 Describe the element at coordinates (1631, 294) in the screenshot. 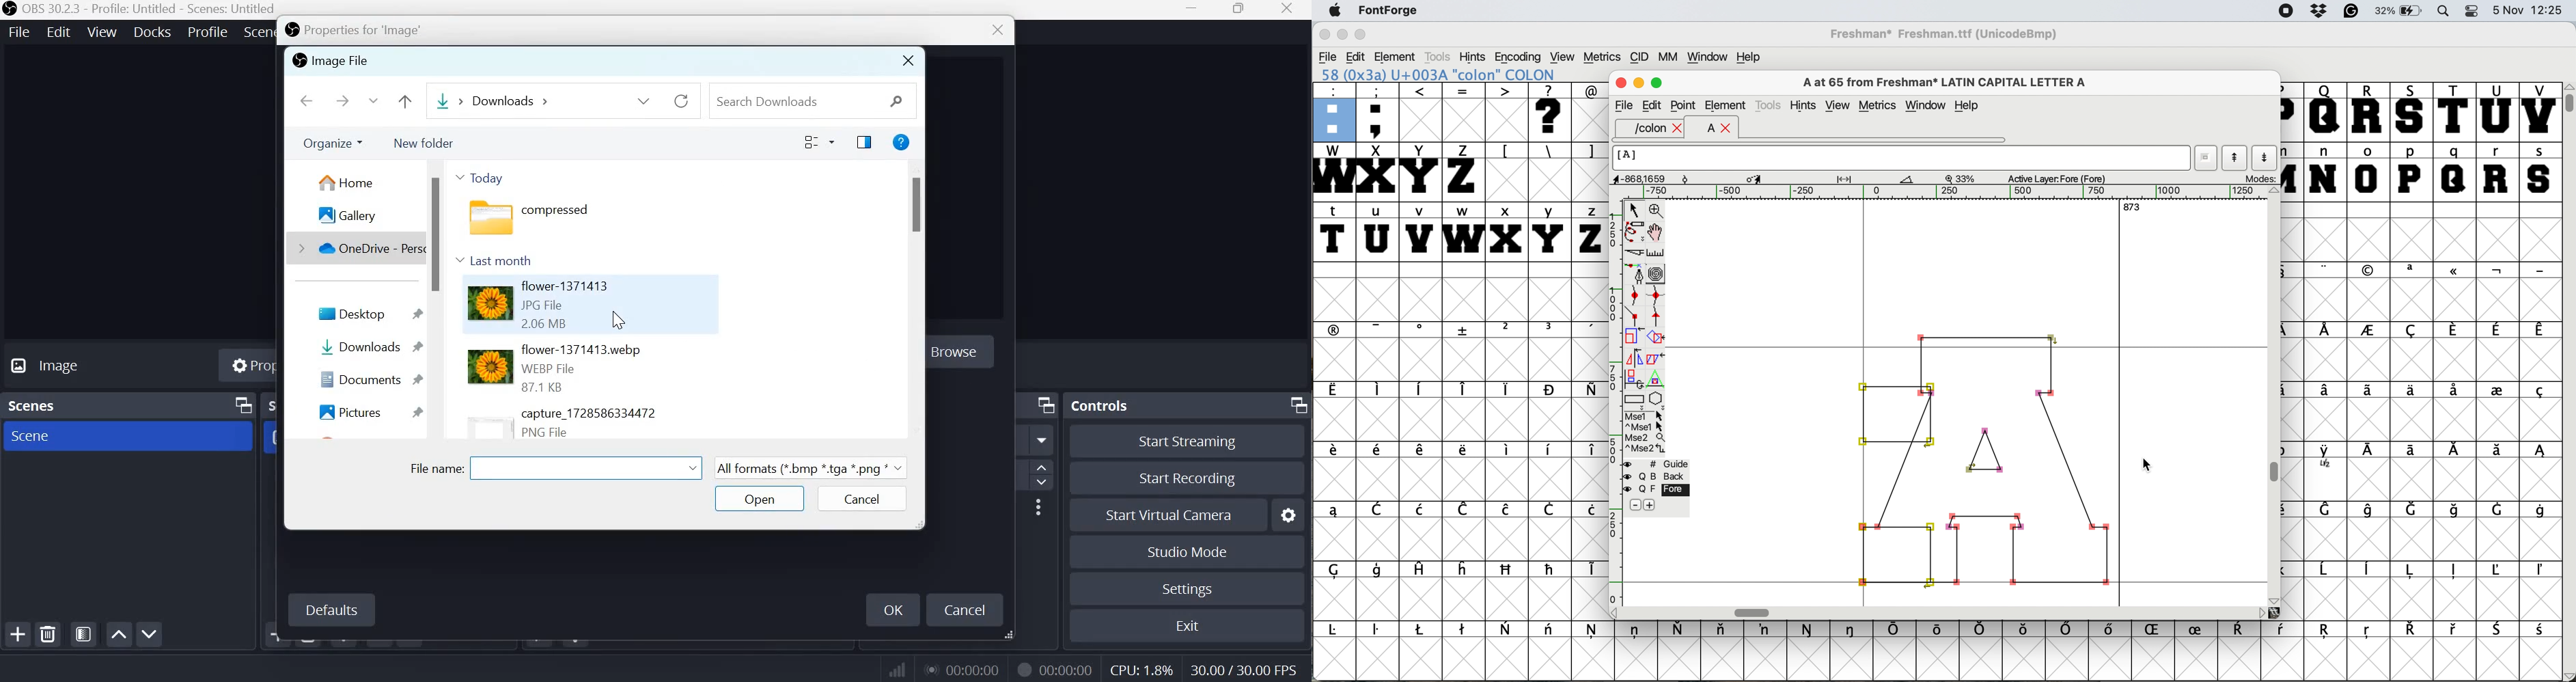

I see `add a curve point` at that location.